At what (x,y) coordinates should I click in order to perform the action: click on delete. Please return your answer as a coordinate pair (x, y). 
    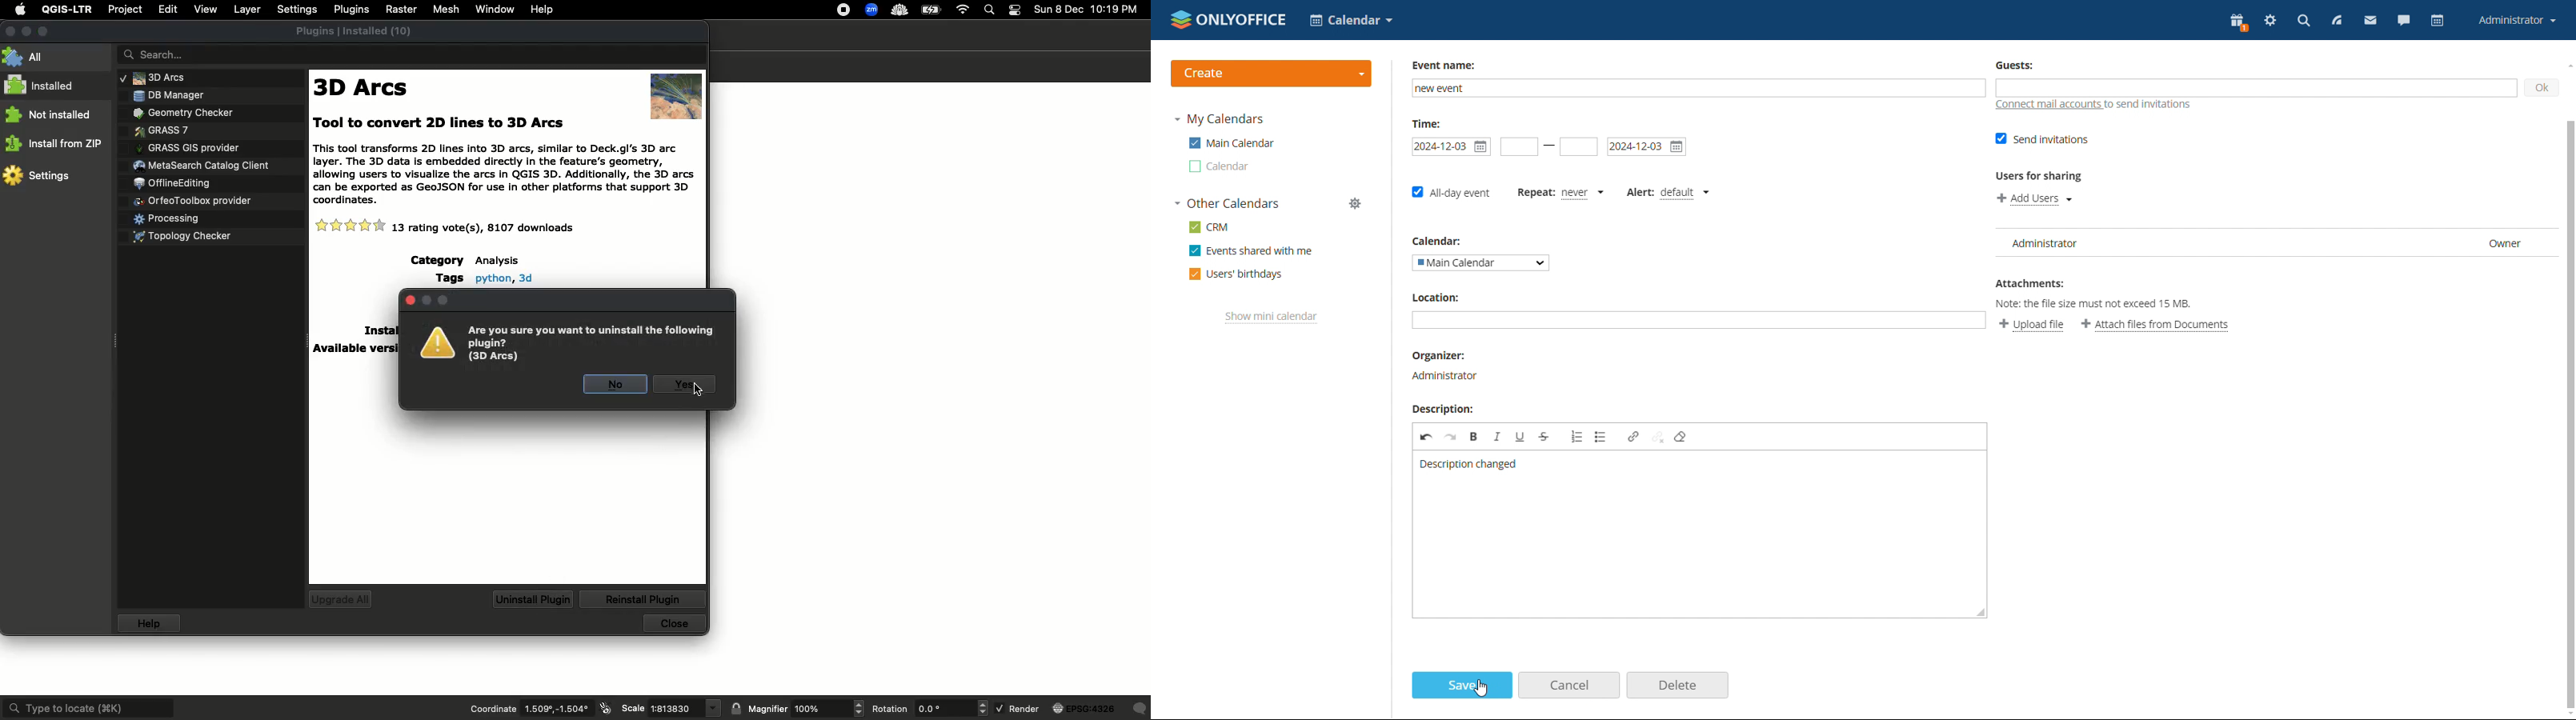
    Looking at the image, I should click on (1679, 686).